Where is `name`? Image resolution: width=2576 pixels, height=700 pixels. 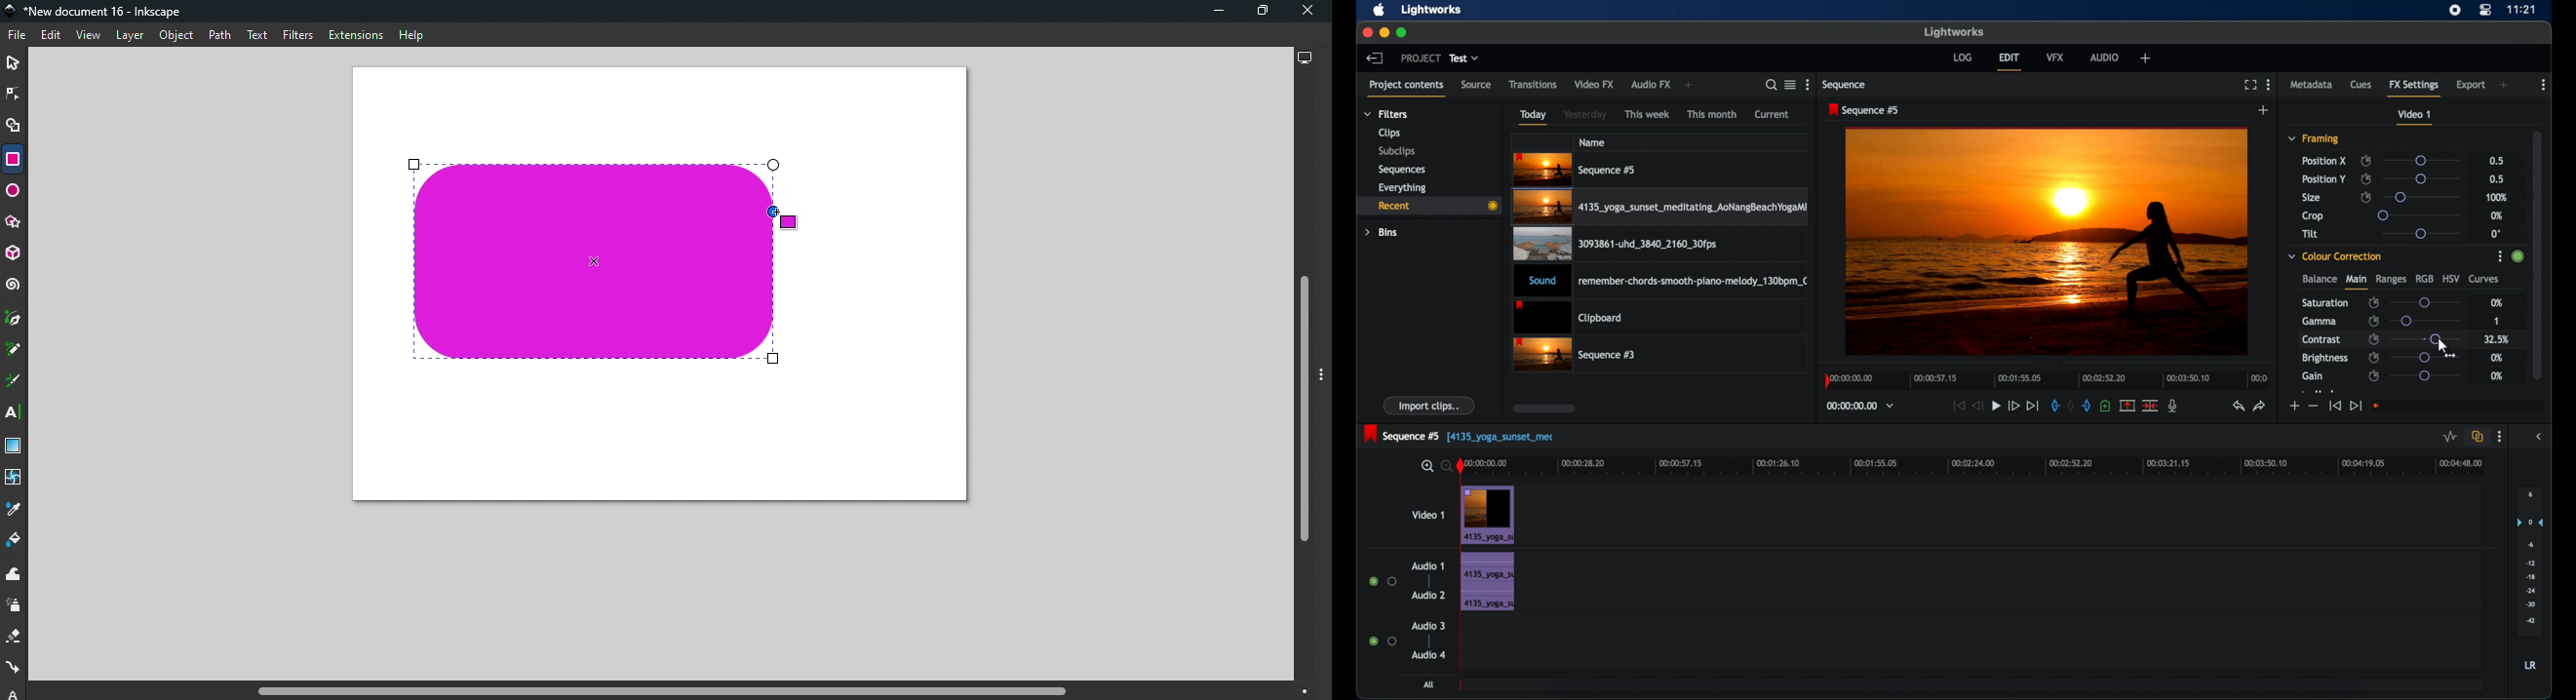 name is located at coordinates (1593, 142).